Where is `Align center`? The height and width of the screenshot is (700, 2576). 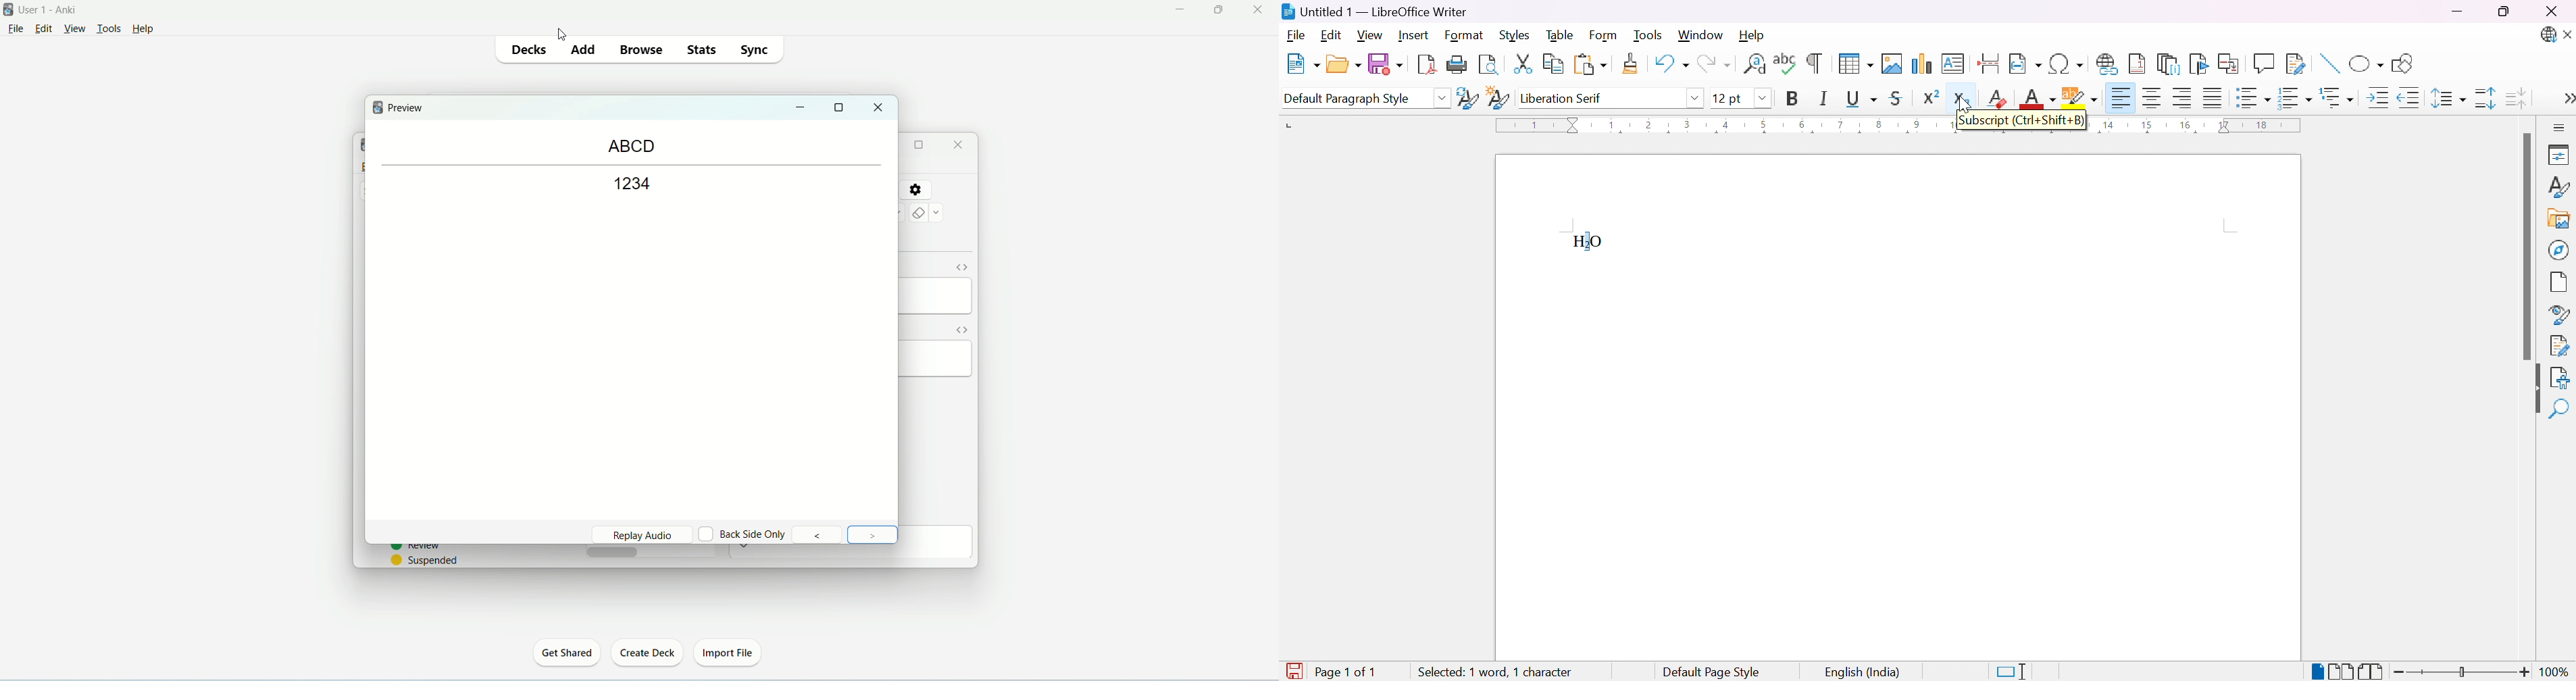
Align center is located at coordinates (2154, 98).